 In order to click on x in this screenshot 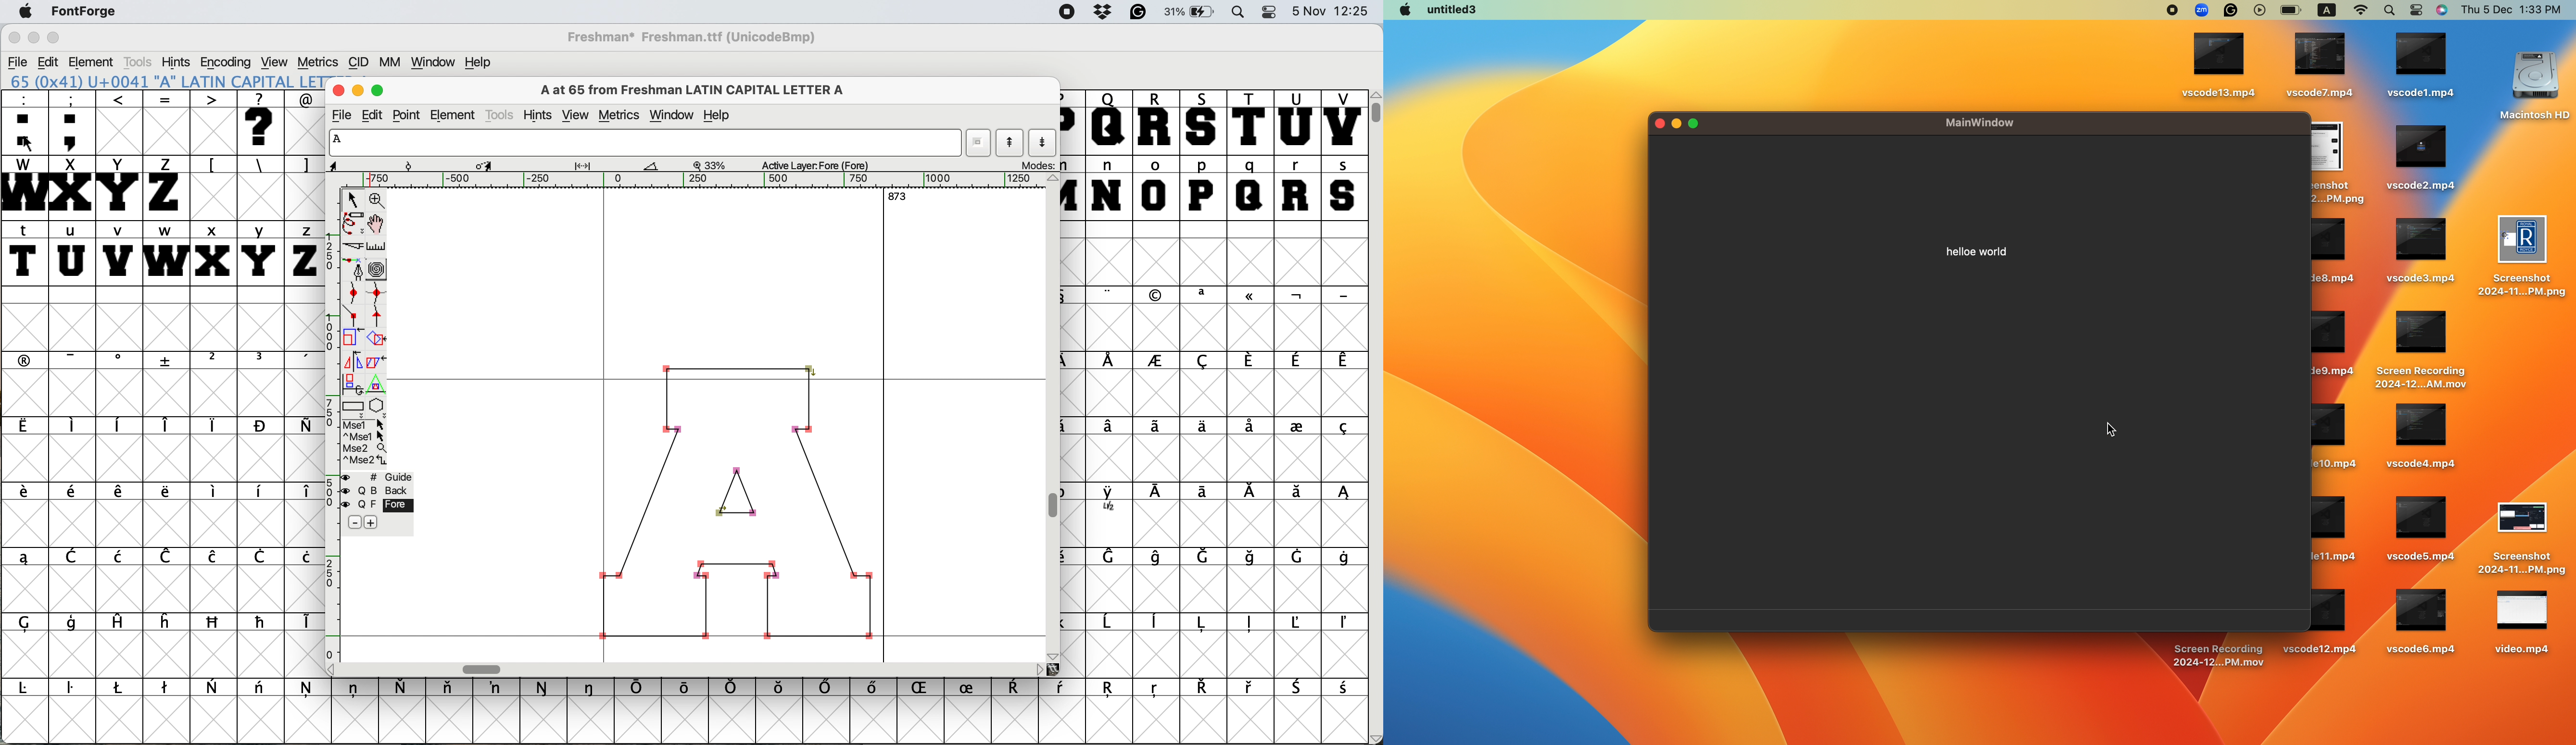, I will do `click(212, 253)`.